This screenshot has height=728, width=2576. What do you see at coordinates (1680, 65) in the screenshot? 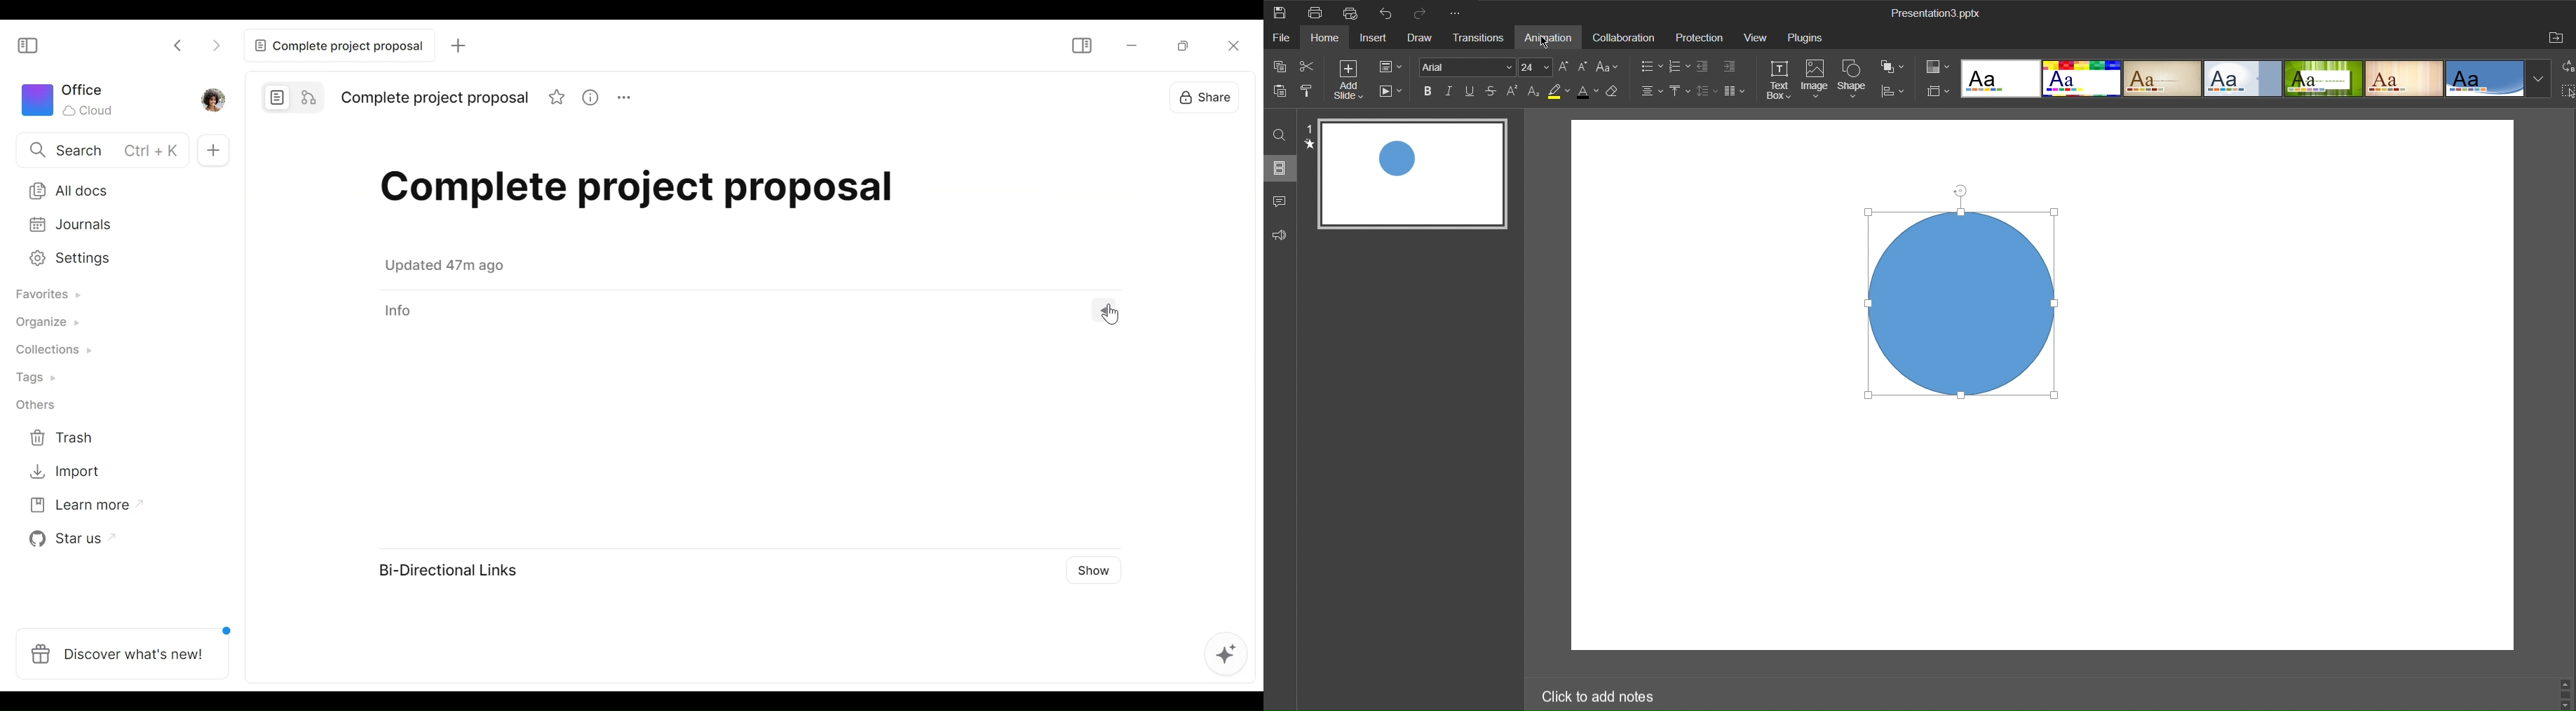
I see `Lists` at bounding box center [1680, 65].